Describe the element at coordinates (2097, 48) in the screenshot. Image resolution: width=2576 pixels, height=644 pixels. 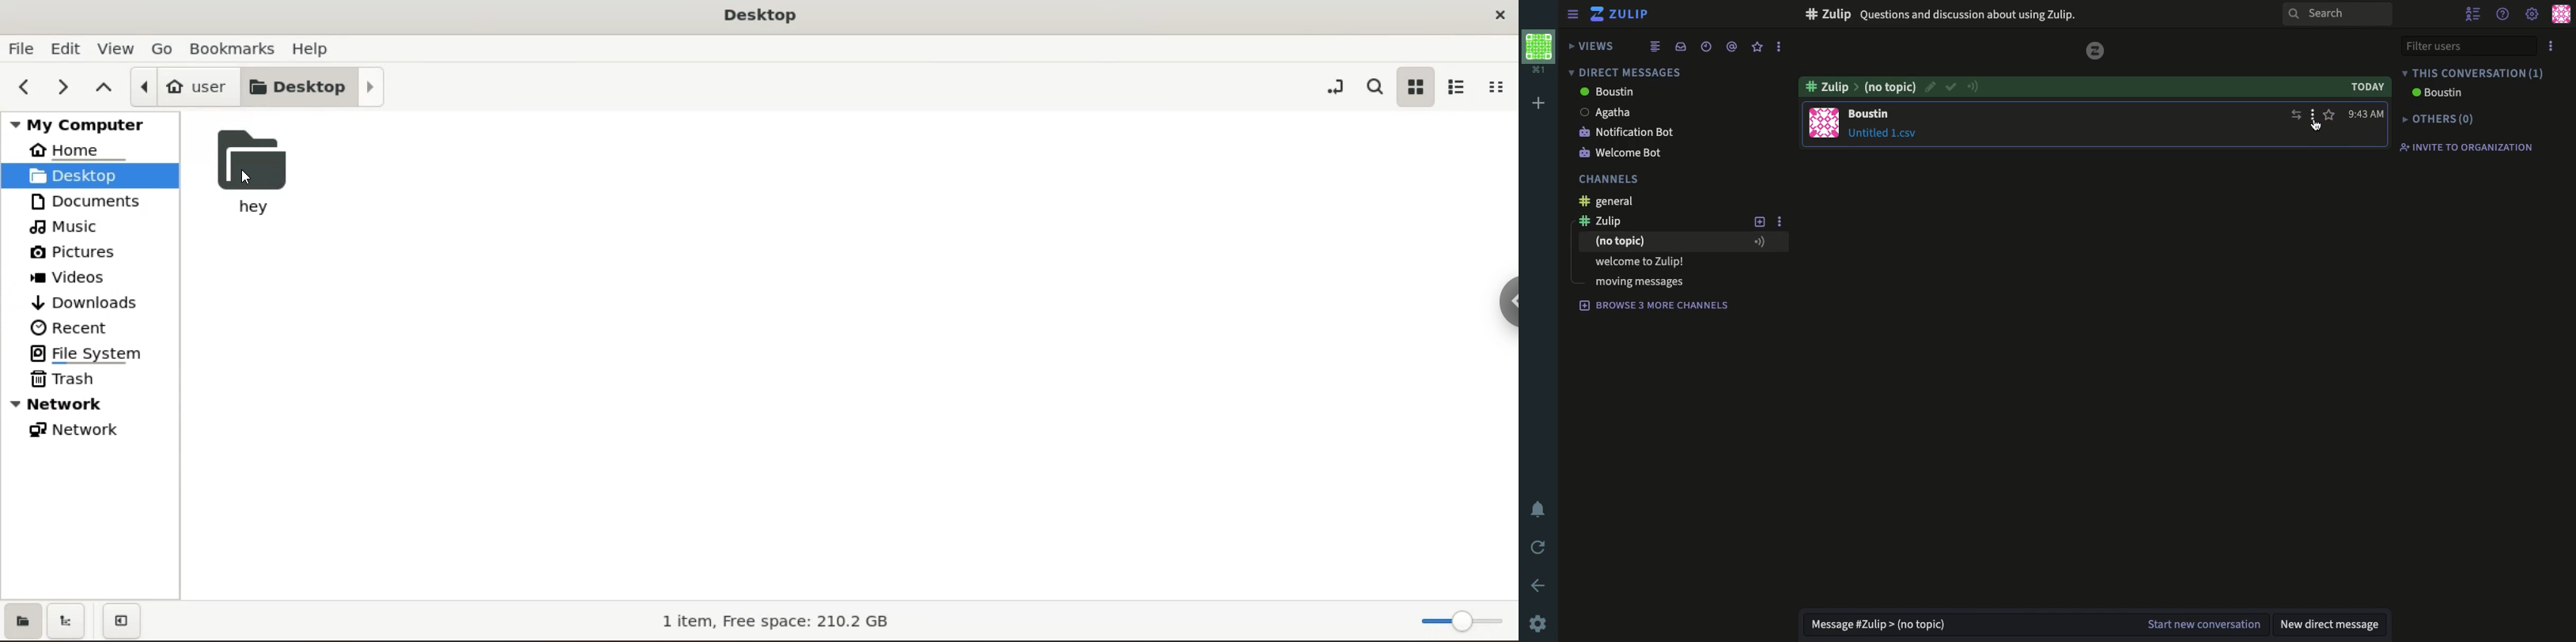
I see `zulip` at that location.